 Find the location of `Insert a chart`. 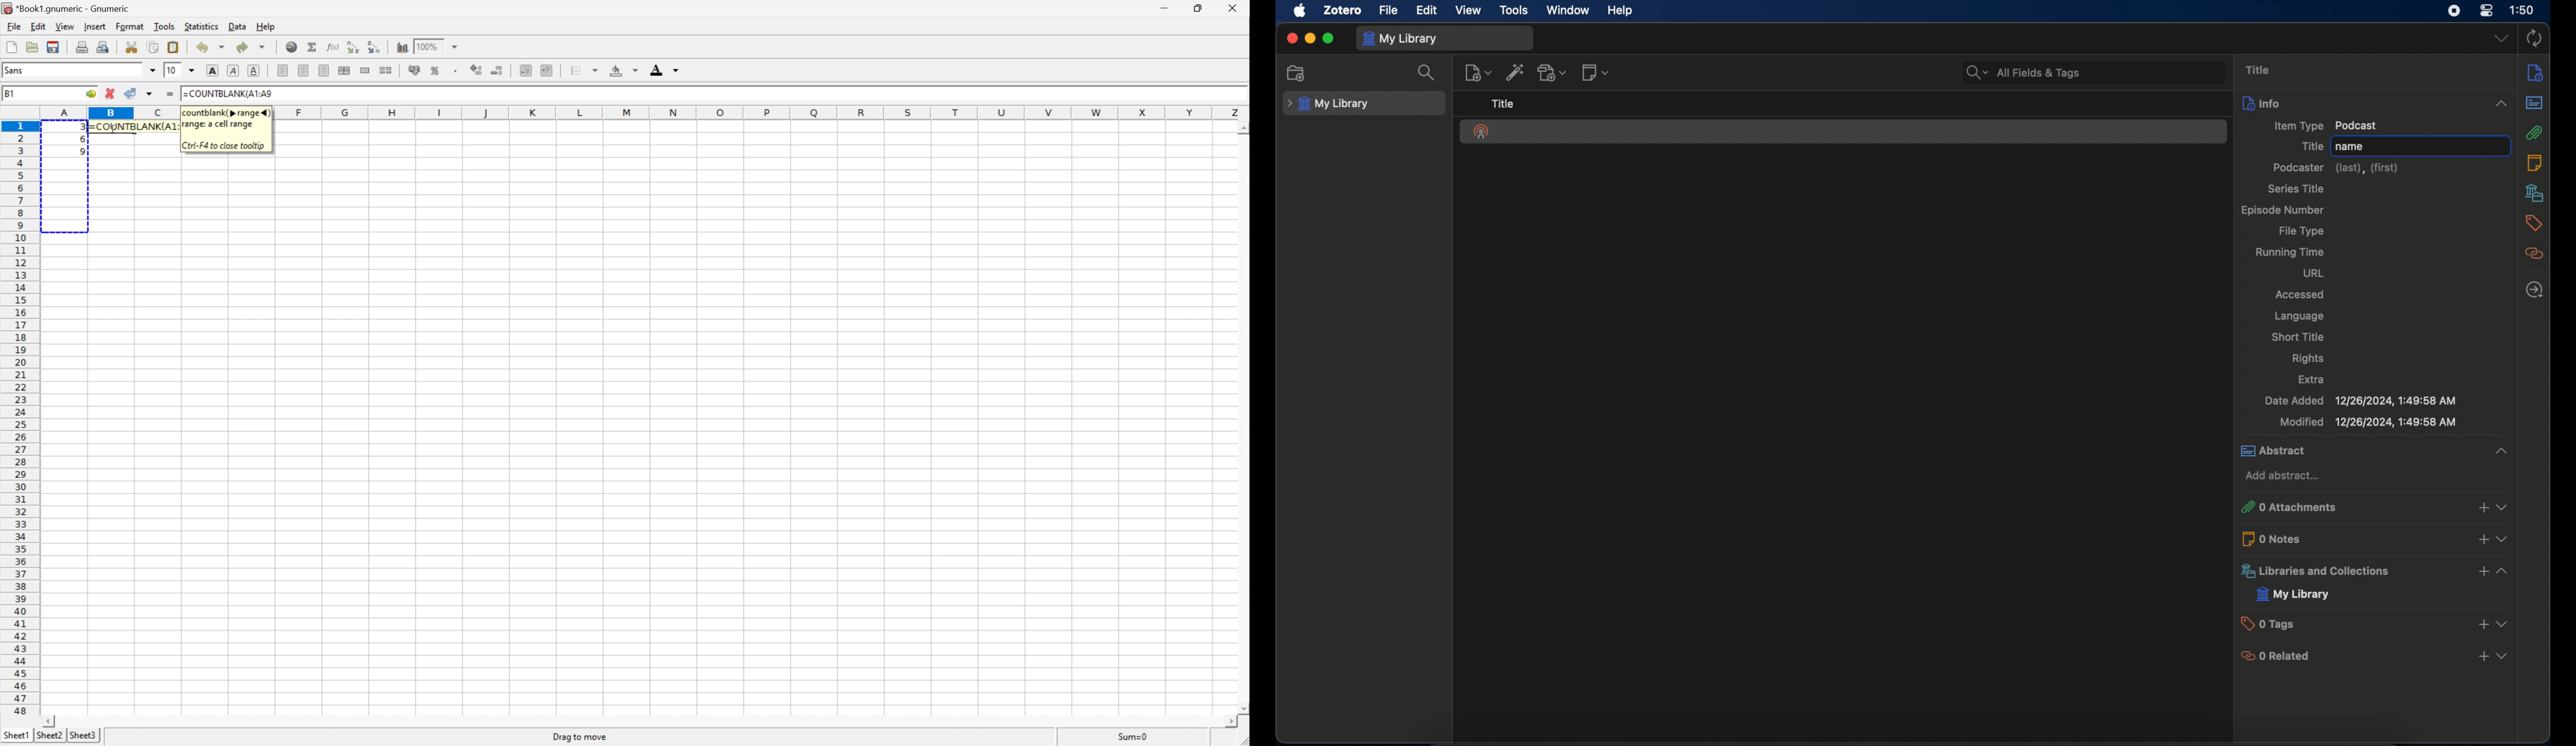

Insert a chart is located at coordinates (403, 47).